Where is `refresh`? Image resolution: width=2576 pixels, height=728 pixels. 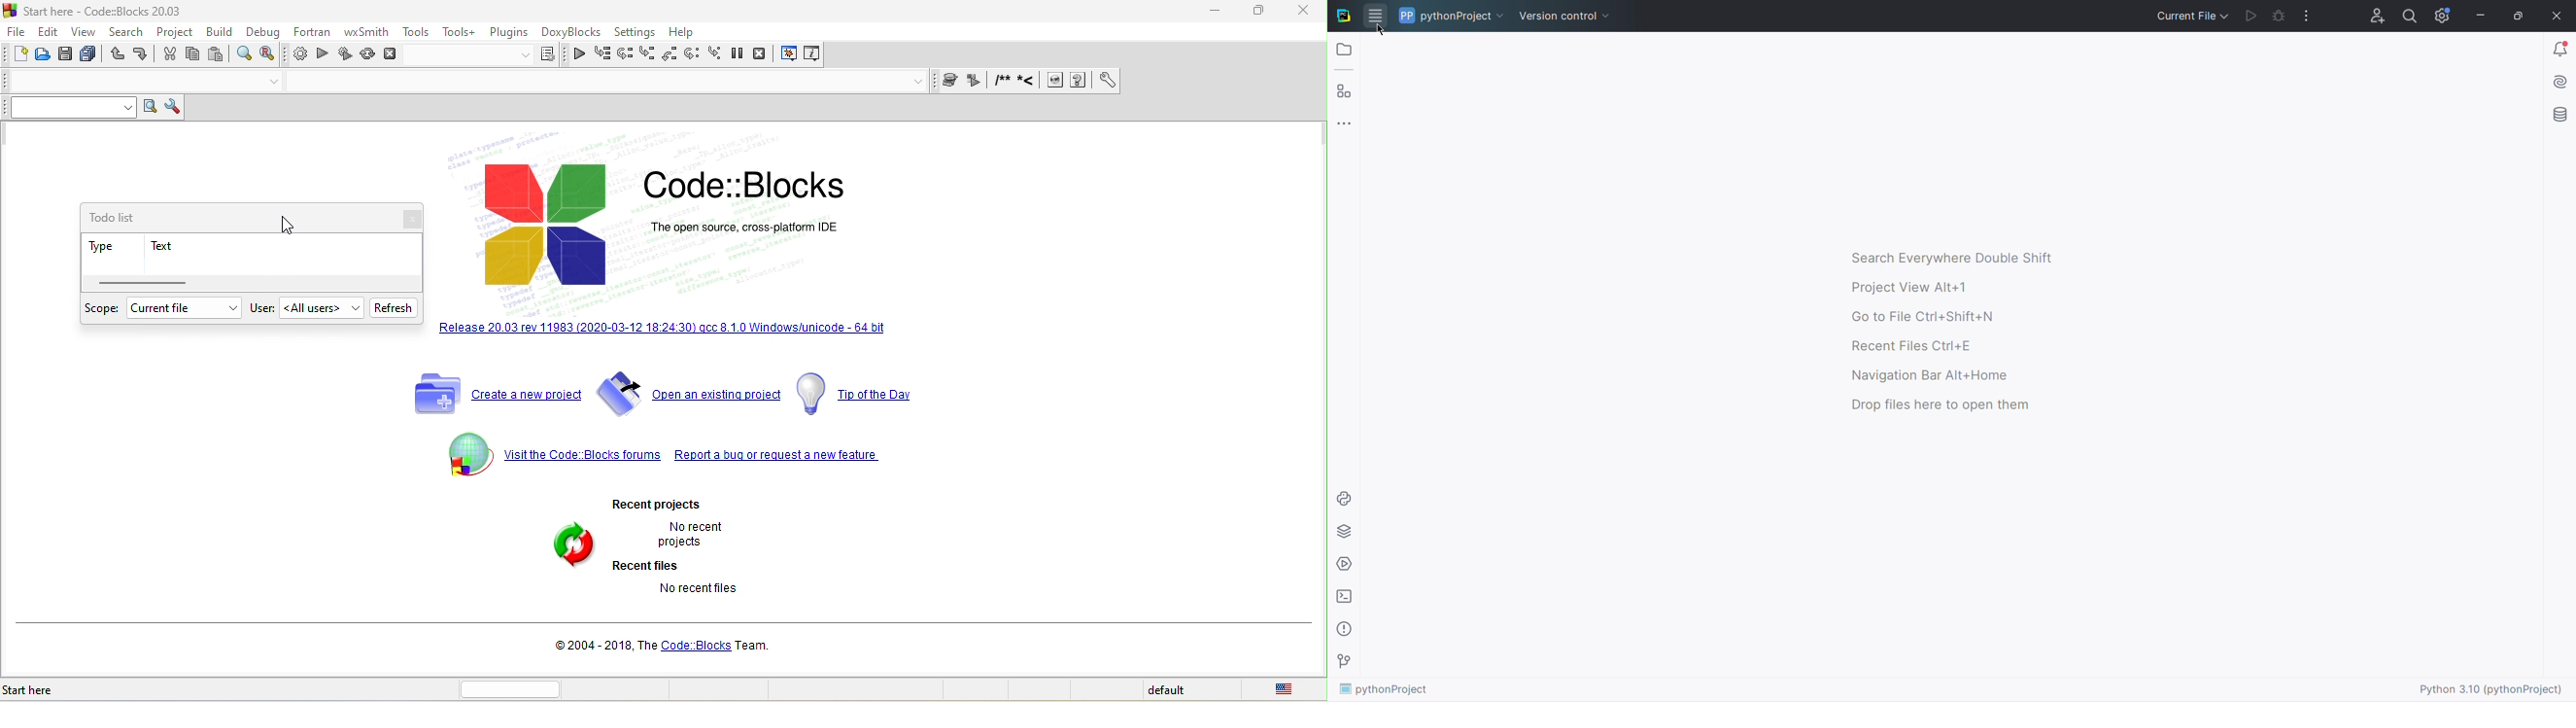
refresh is located at coordinates (397, 307).